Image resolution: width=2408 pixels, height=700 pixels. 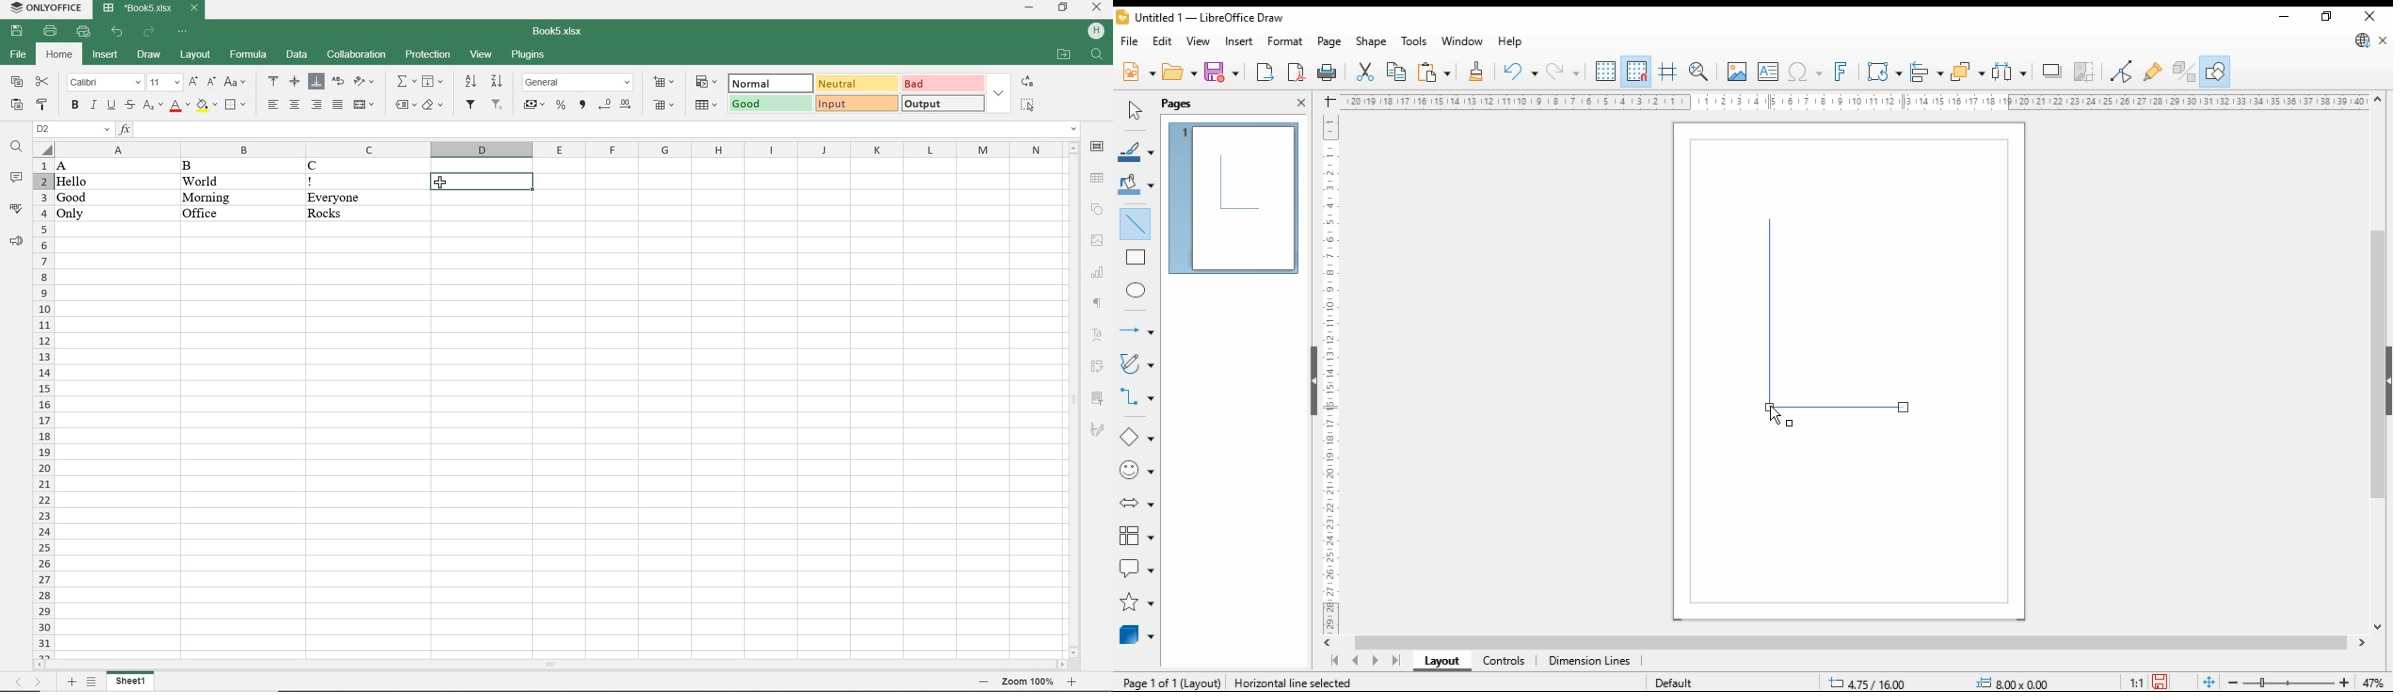 What do you see at coordinates (1670, 684) in the screenshot?
I see `default` at bounding box center [1670, 684].